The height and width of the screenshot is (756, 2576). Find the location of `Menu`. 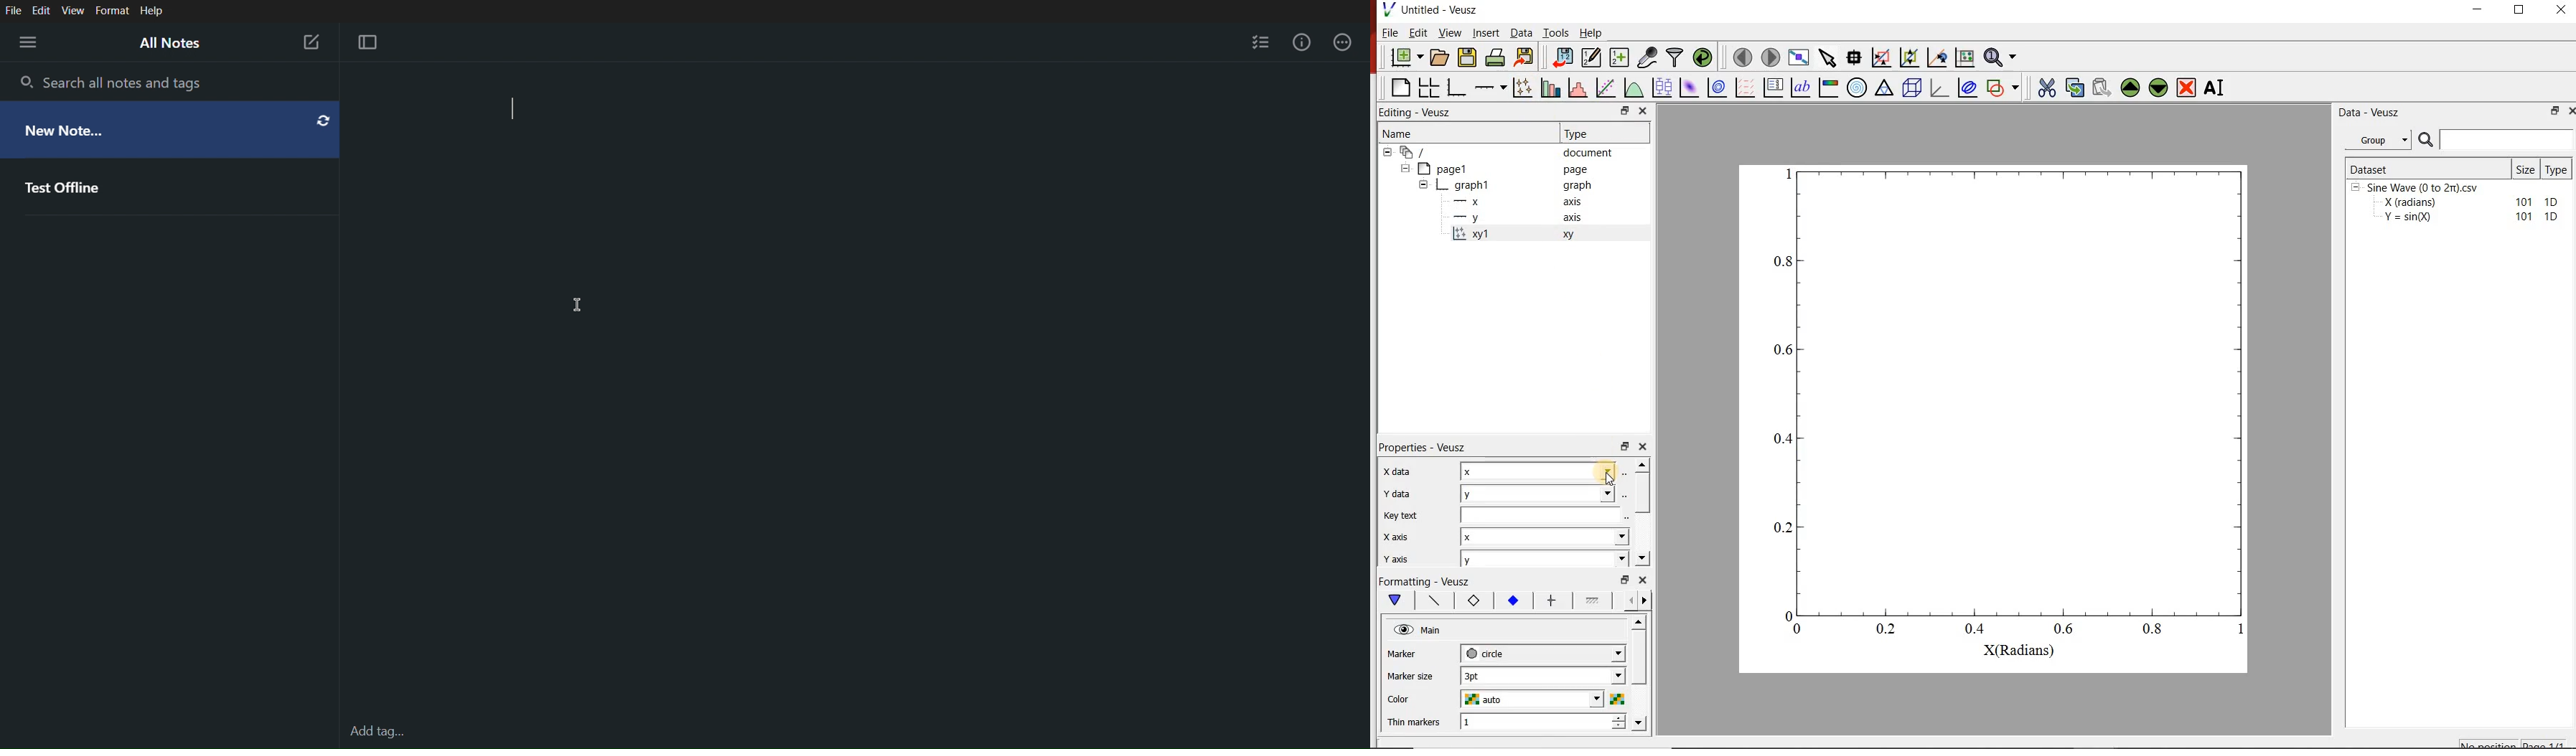

Menu is located at coordinates (26, 41).